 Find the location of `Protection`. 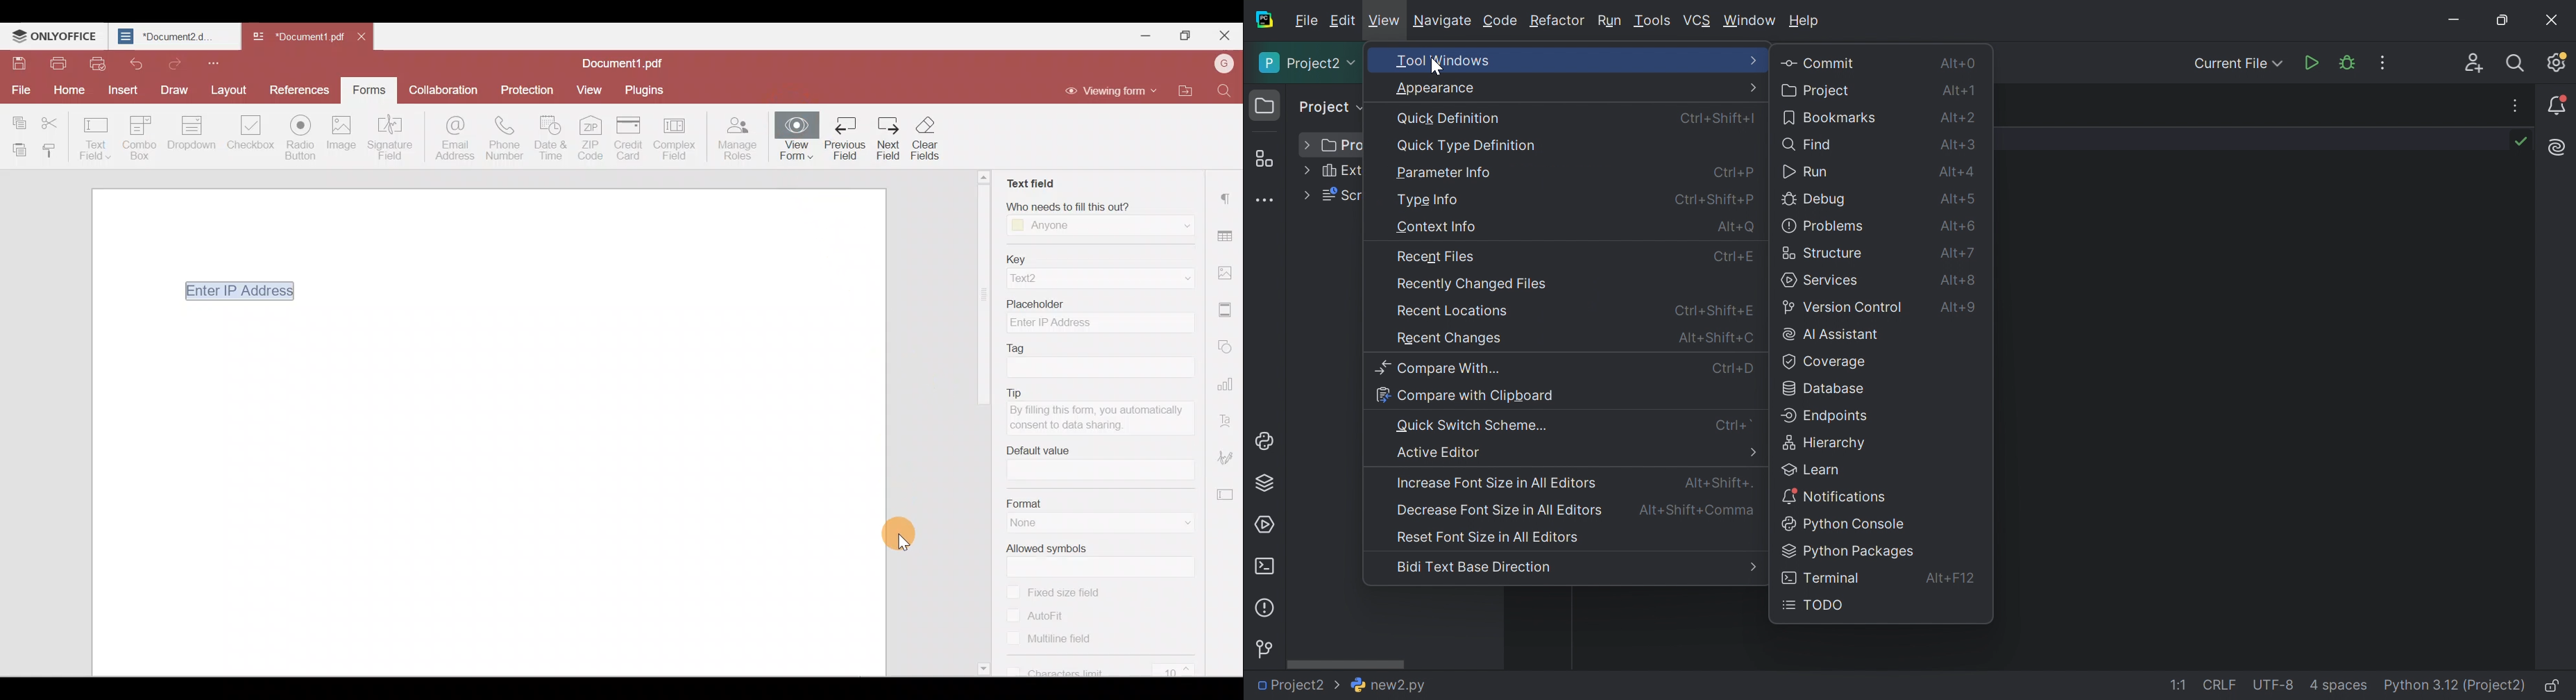

Protection is located at coordinates (531, 89).